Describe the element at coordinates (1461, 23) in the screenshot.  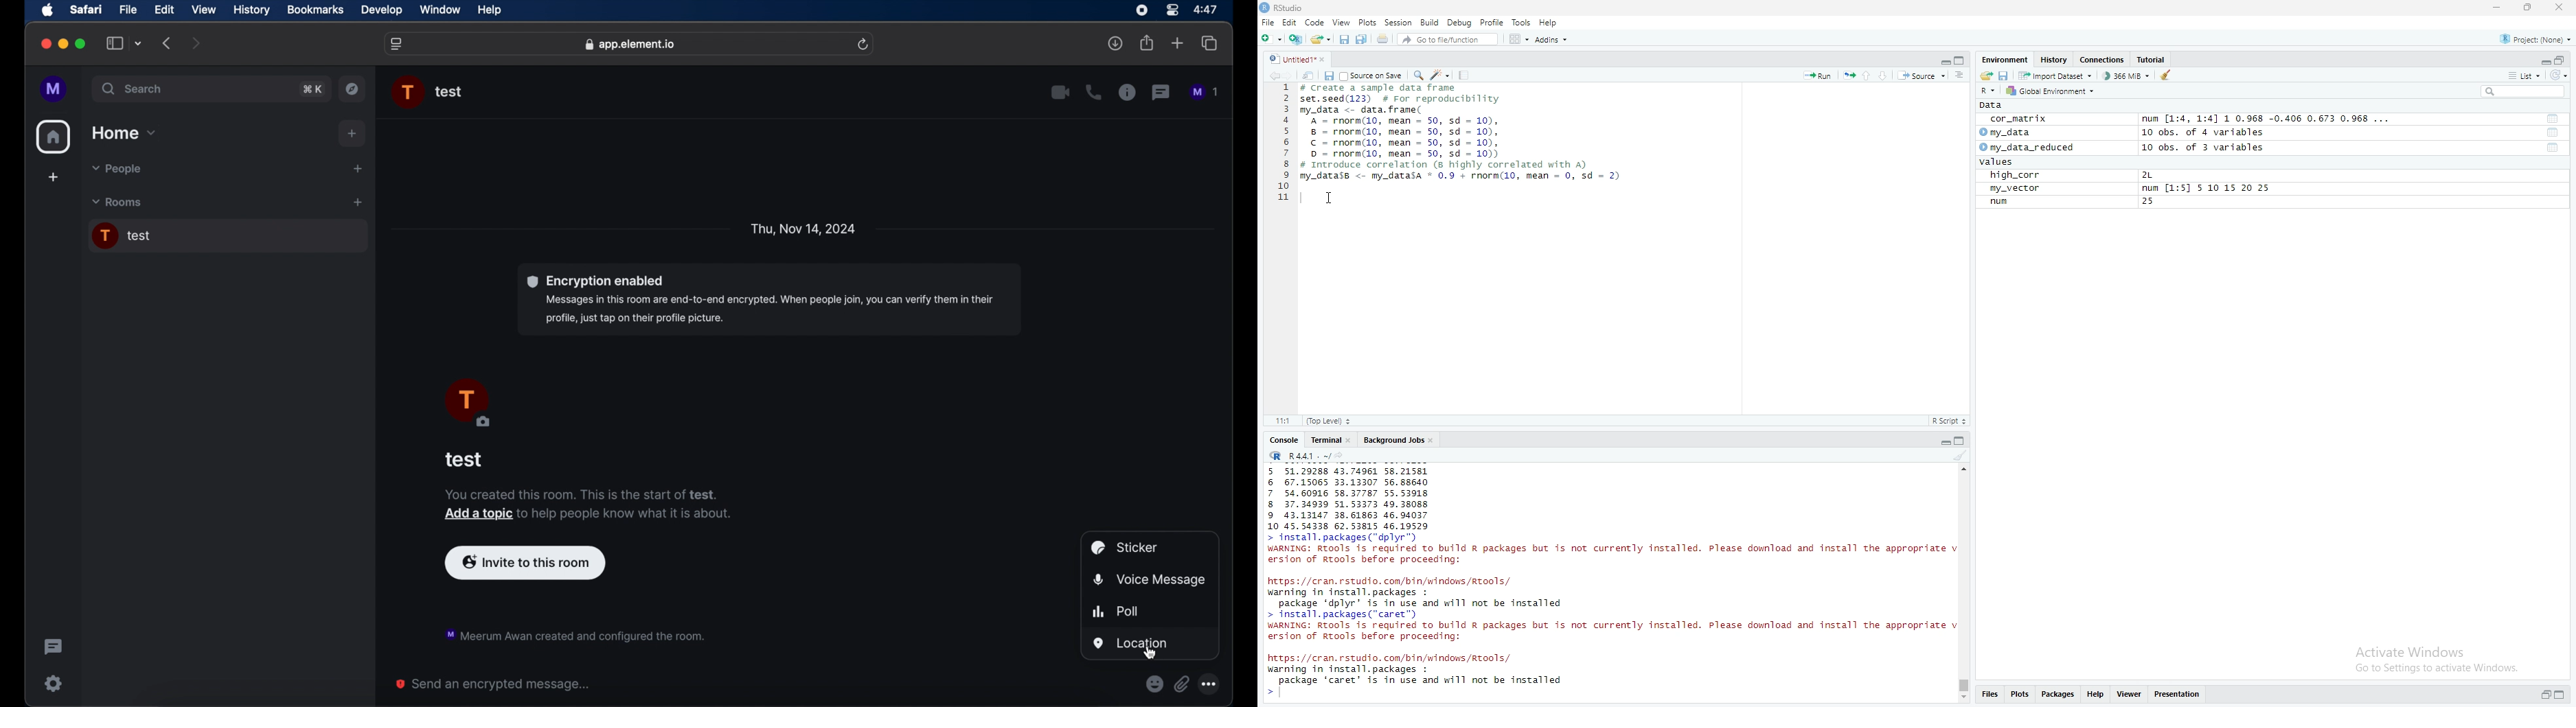
I see `Debug` at that location.